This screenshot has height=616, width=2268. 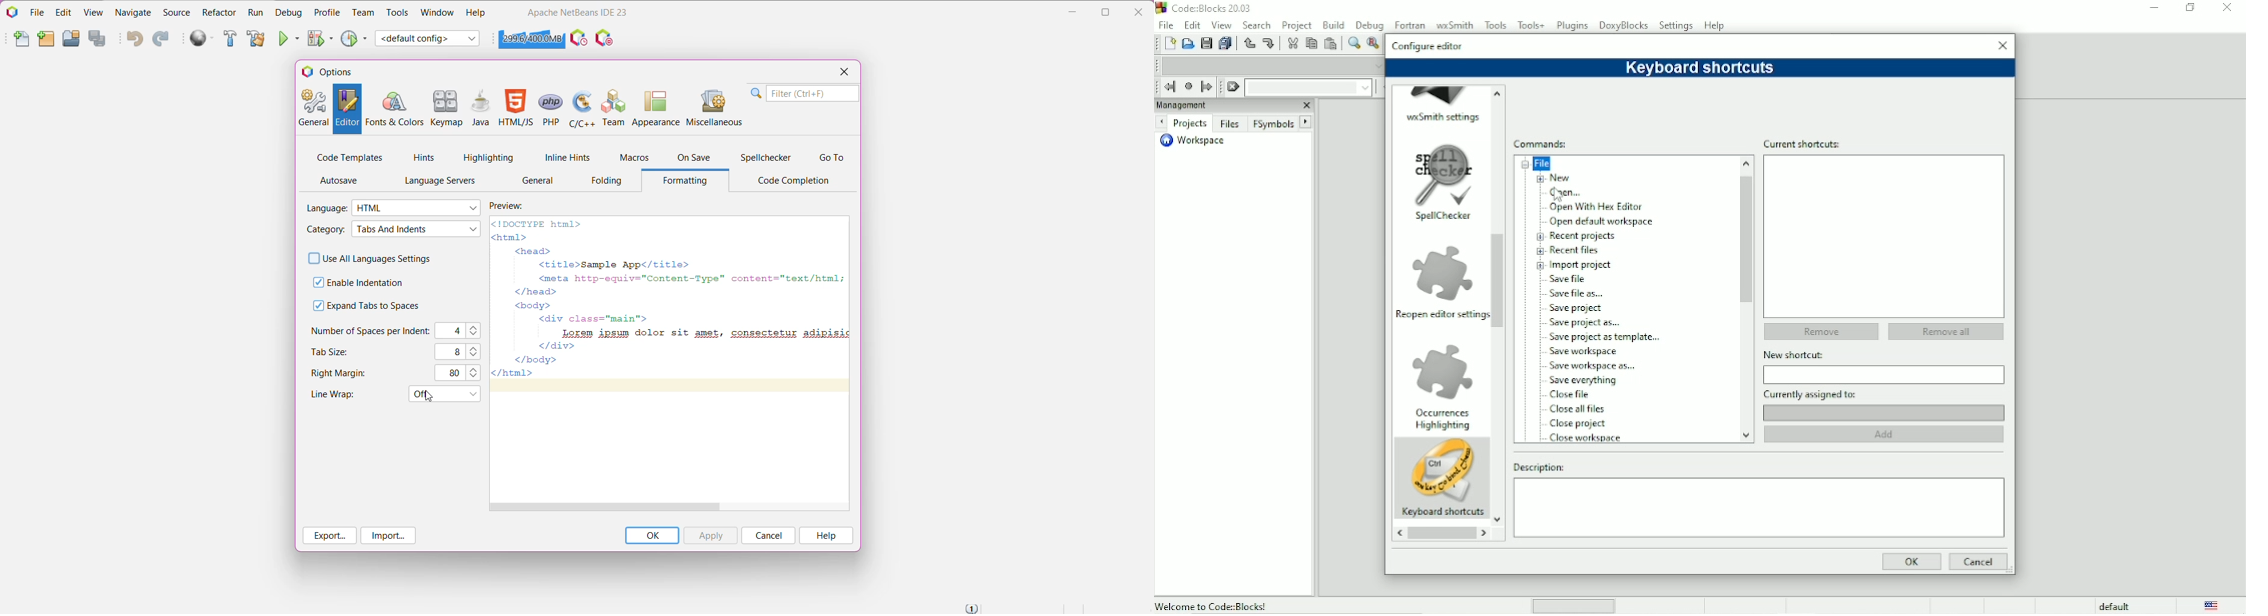 I want to click on Clean and Build Project, so click(x=255, y=39).